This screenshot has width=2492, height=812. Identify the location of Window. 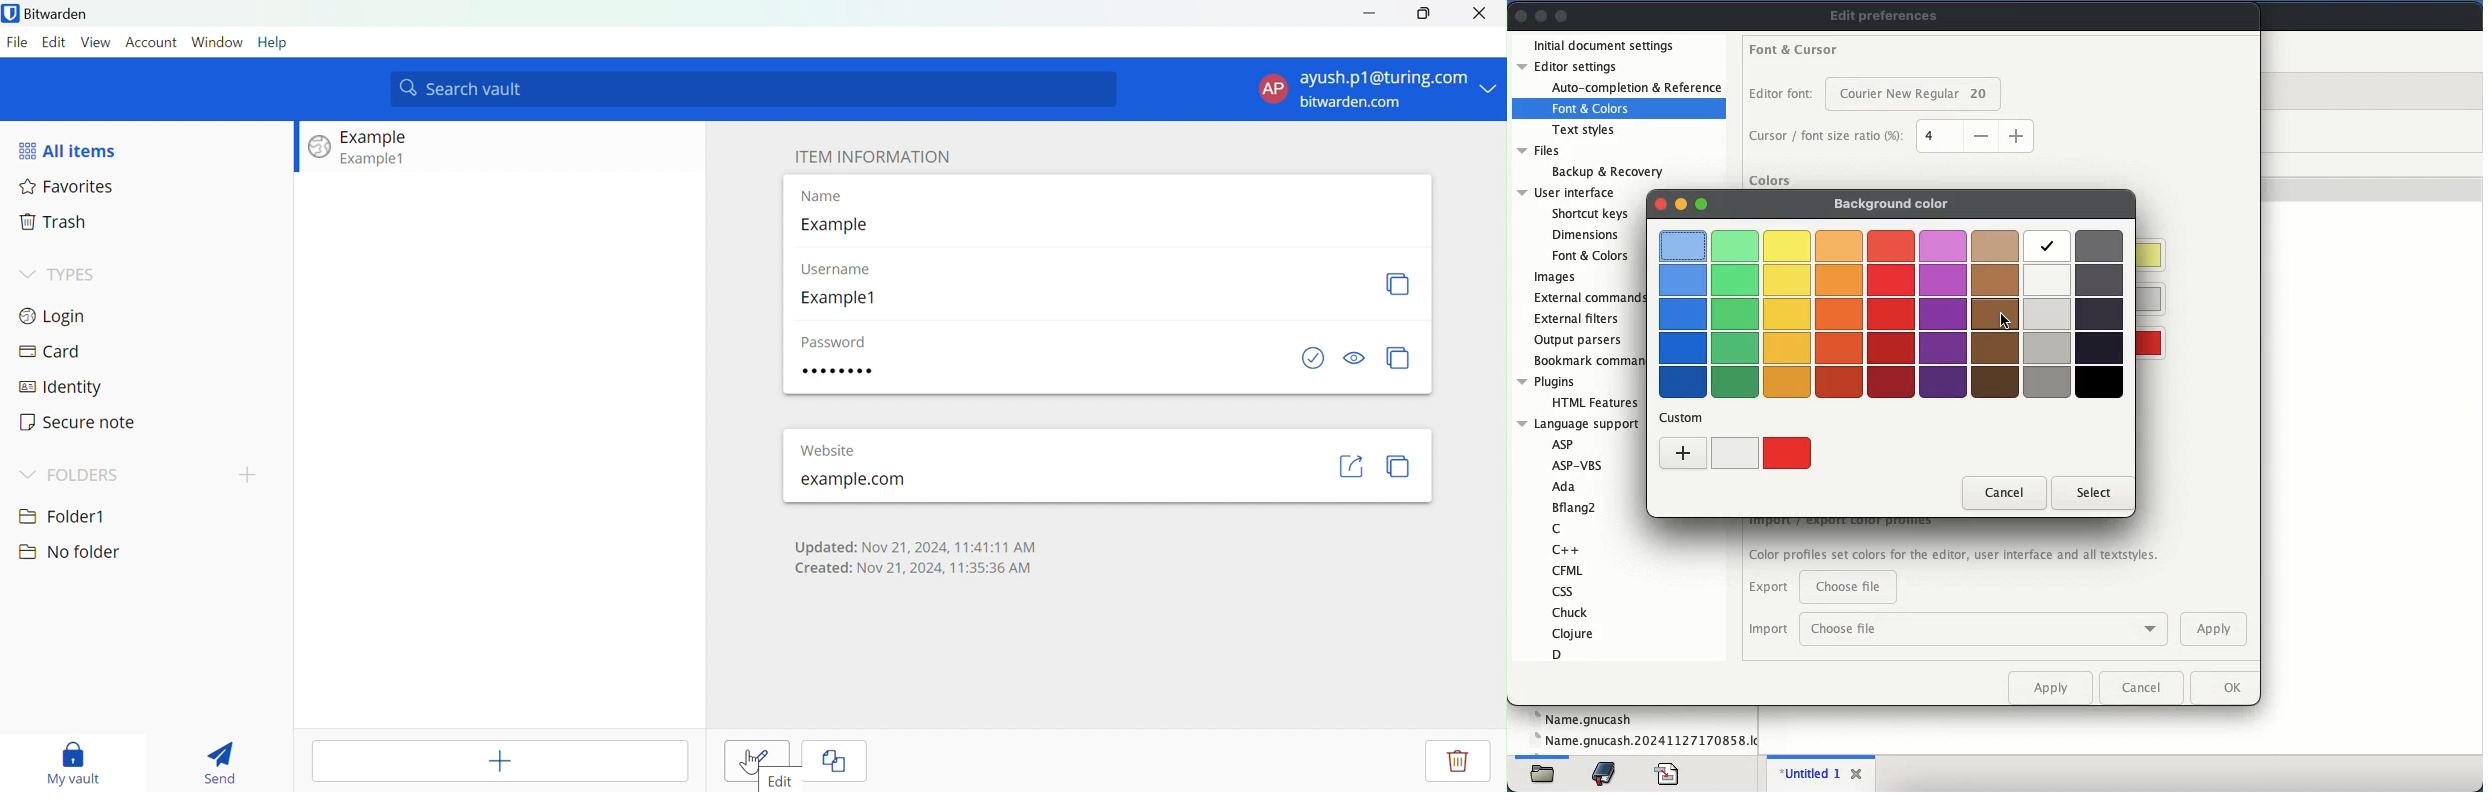
(217, 42).